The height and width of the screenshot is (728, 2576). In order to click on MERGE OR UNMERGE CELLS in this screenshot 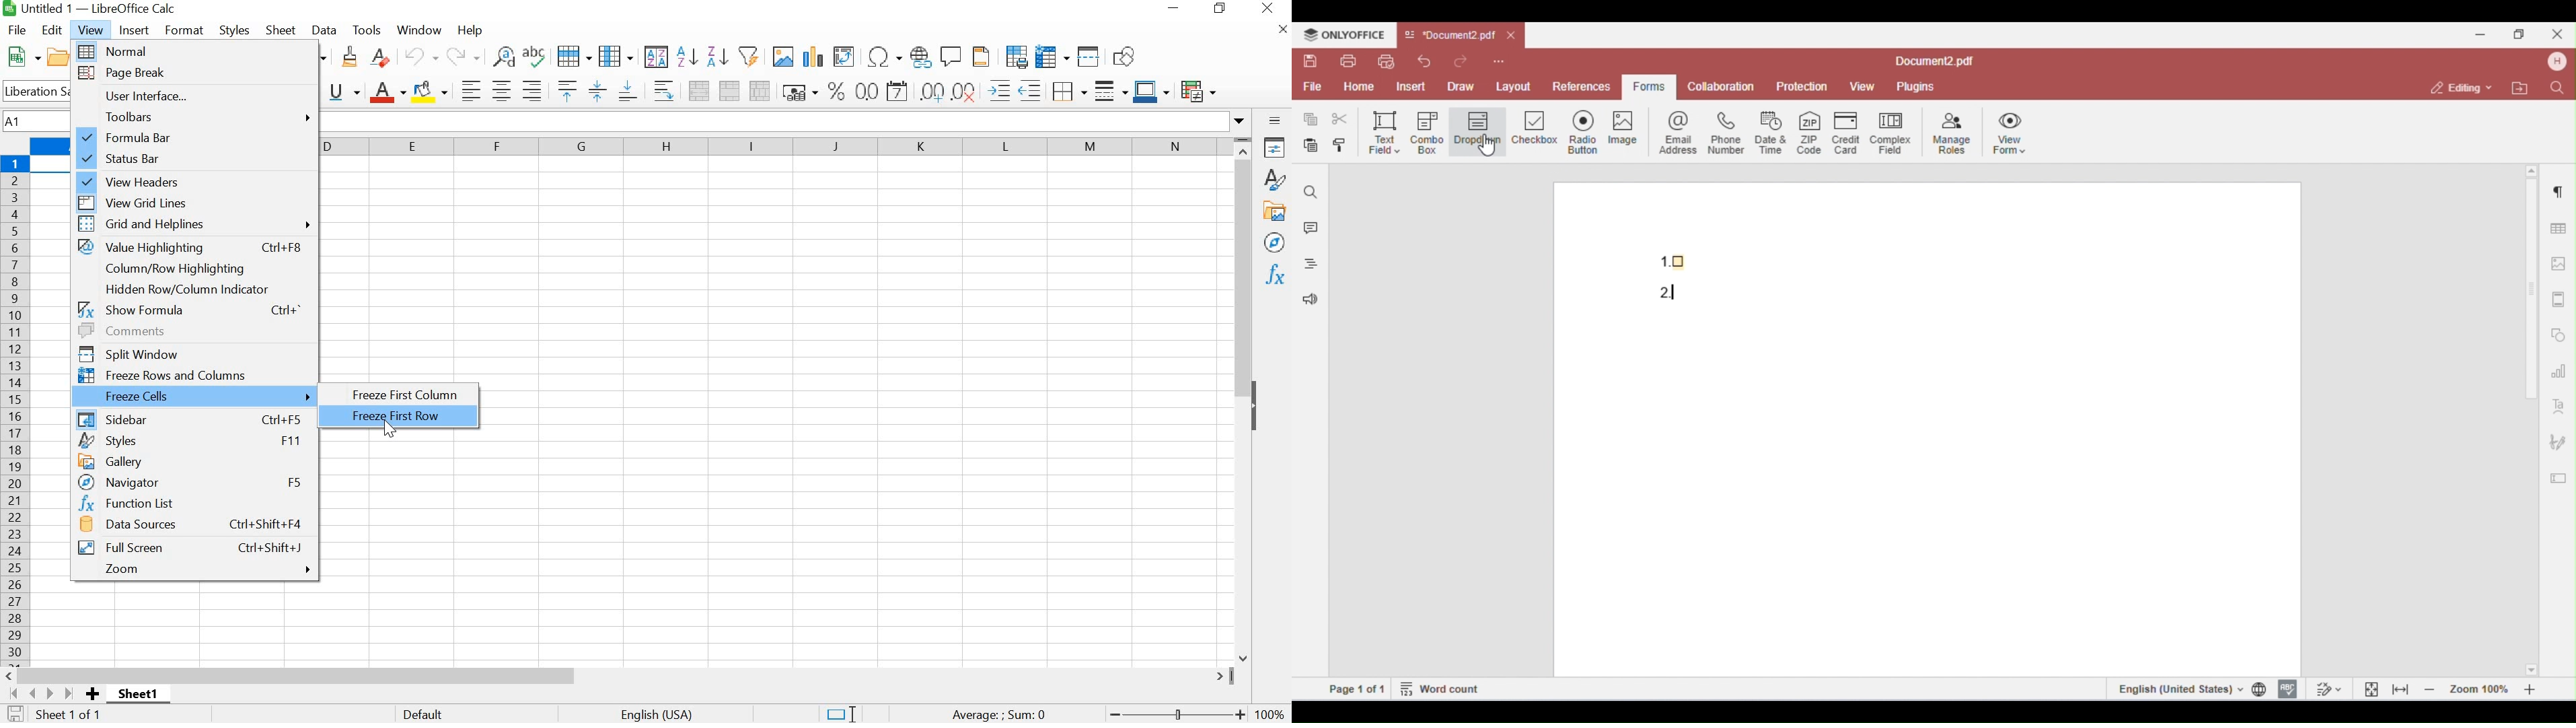, I will do `click(729, 91)`.